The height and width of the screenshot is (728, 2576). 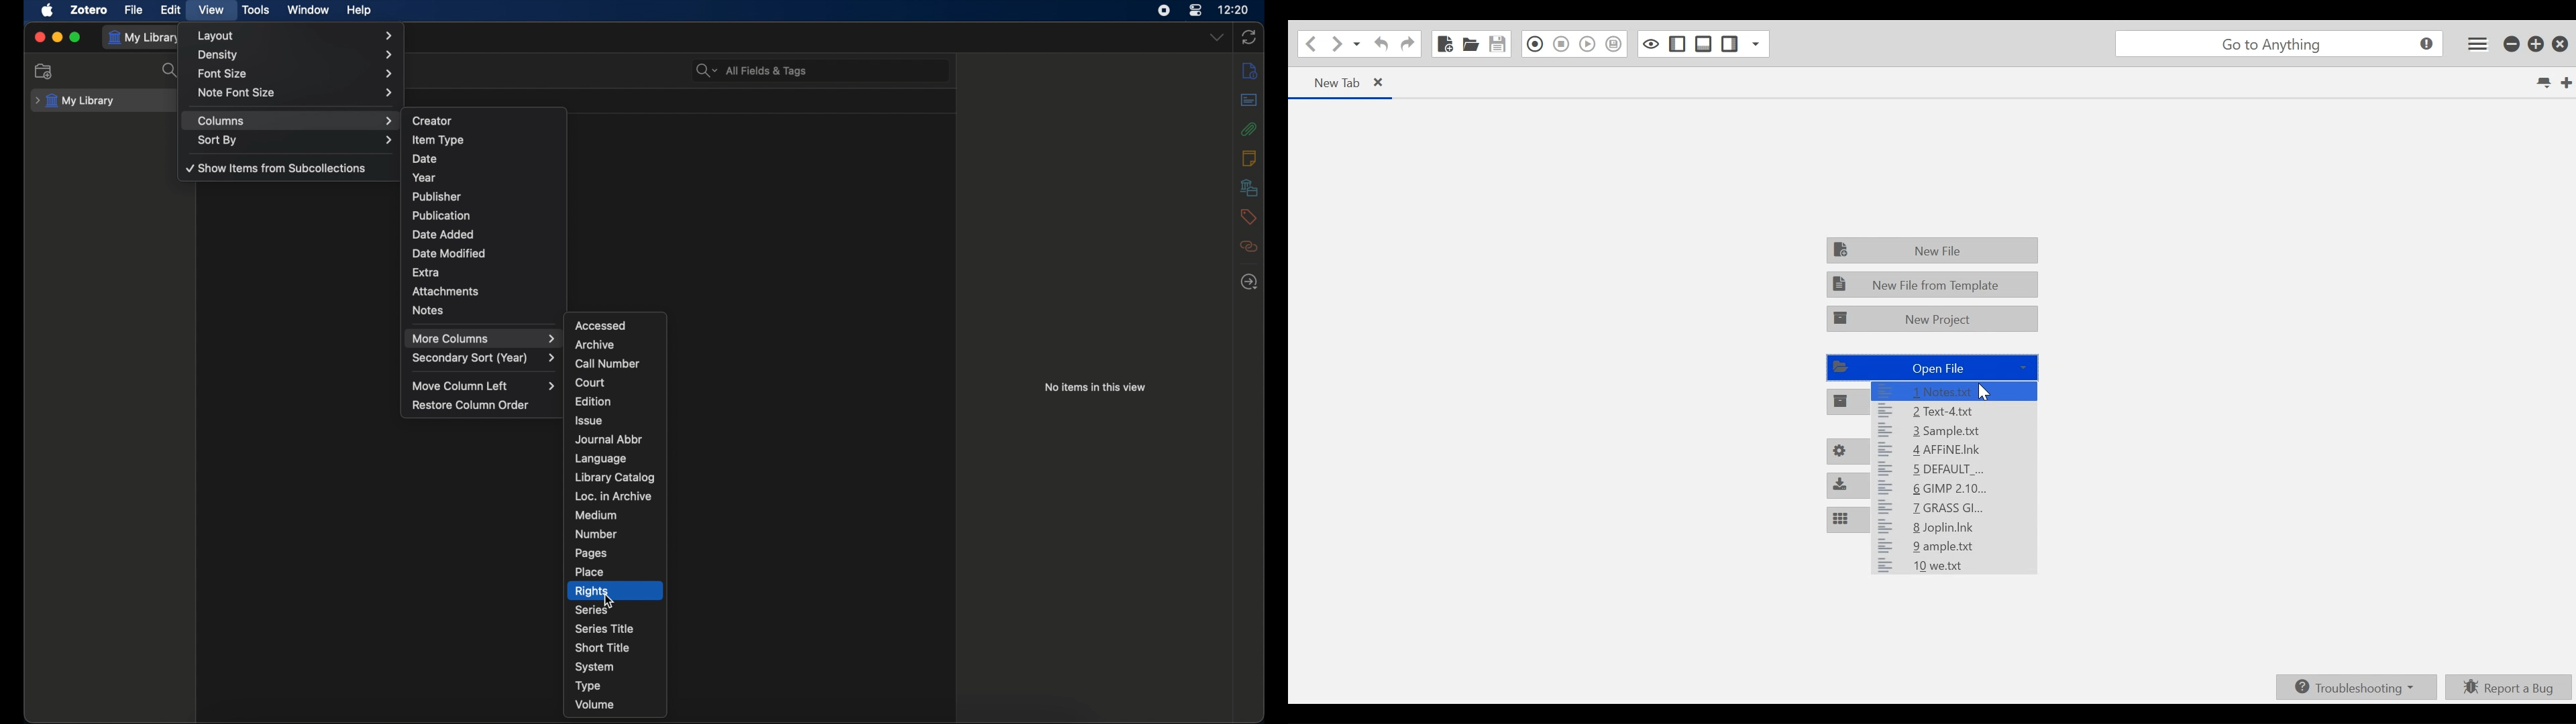 What do you see at coordinates (89, 10) in the screenshot?
I see `zotero` at bounding box center [89, 10].